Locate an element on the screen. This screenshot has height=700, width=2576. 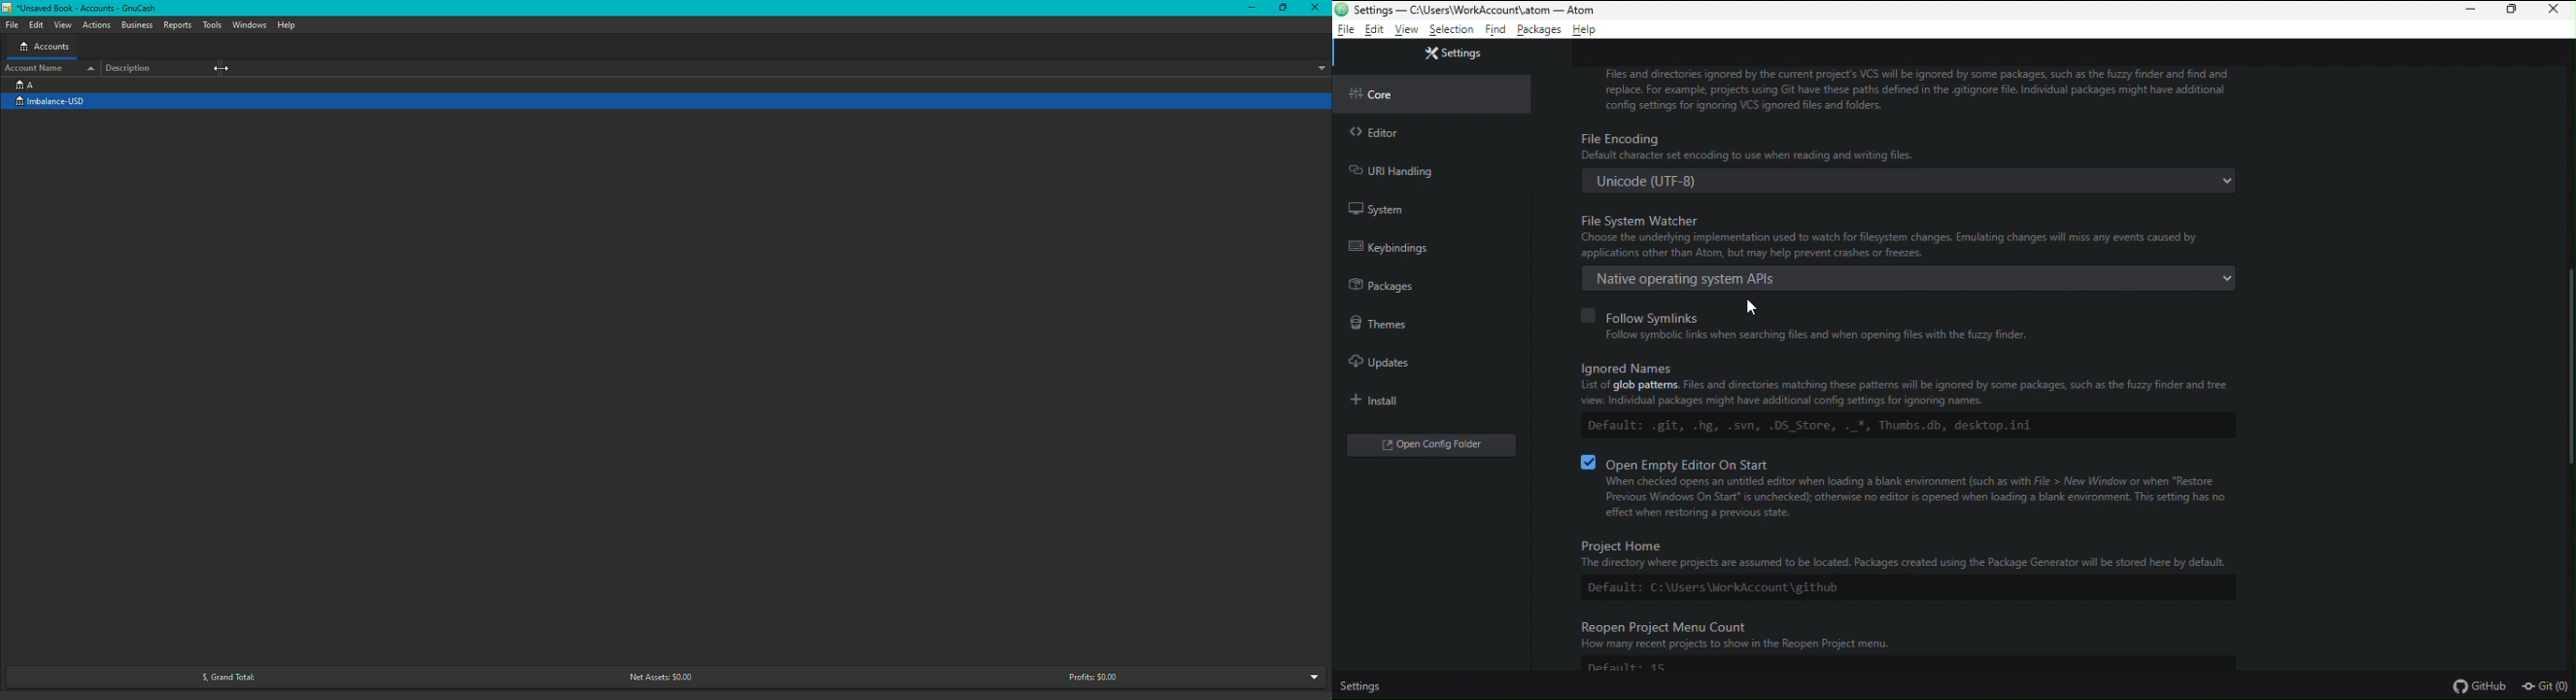
Profits is located at coordinates (1093, 676).